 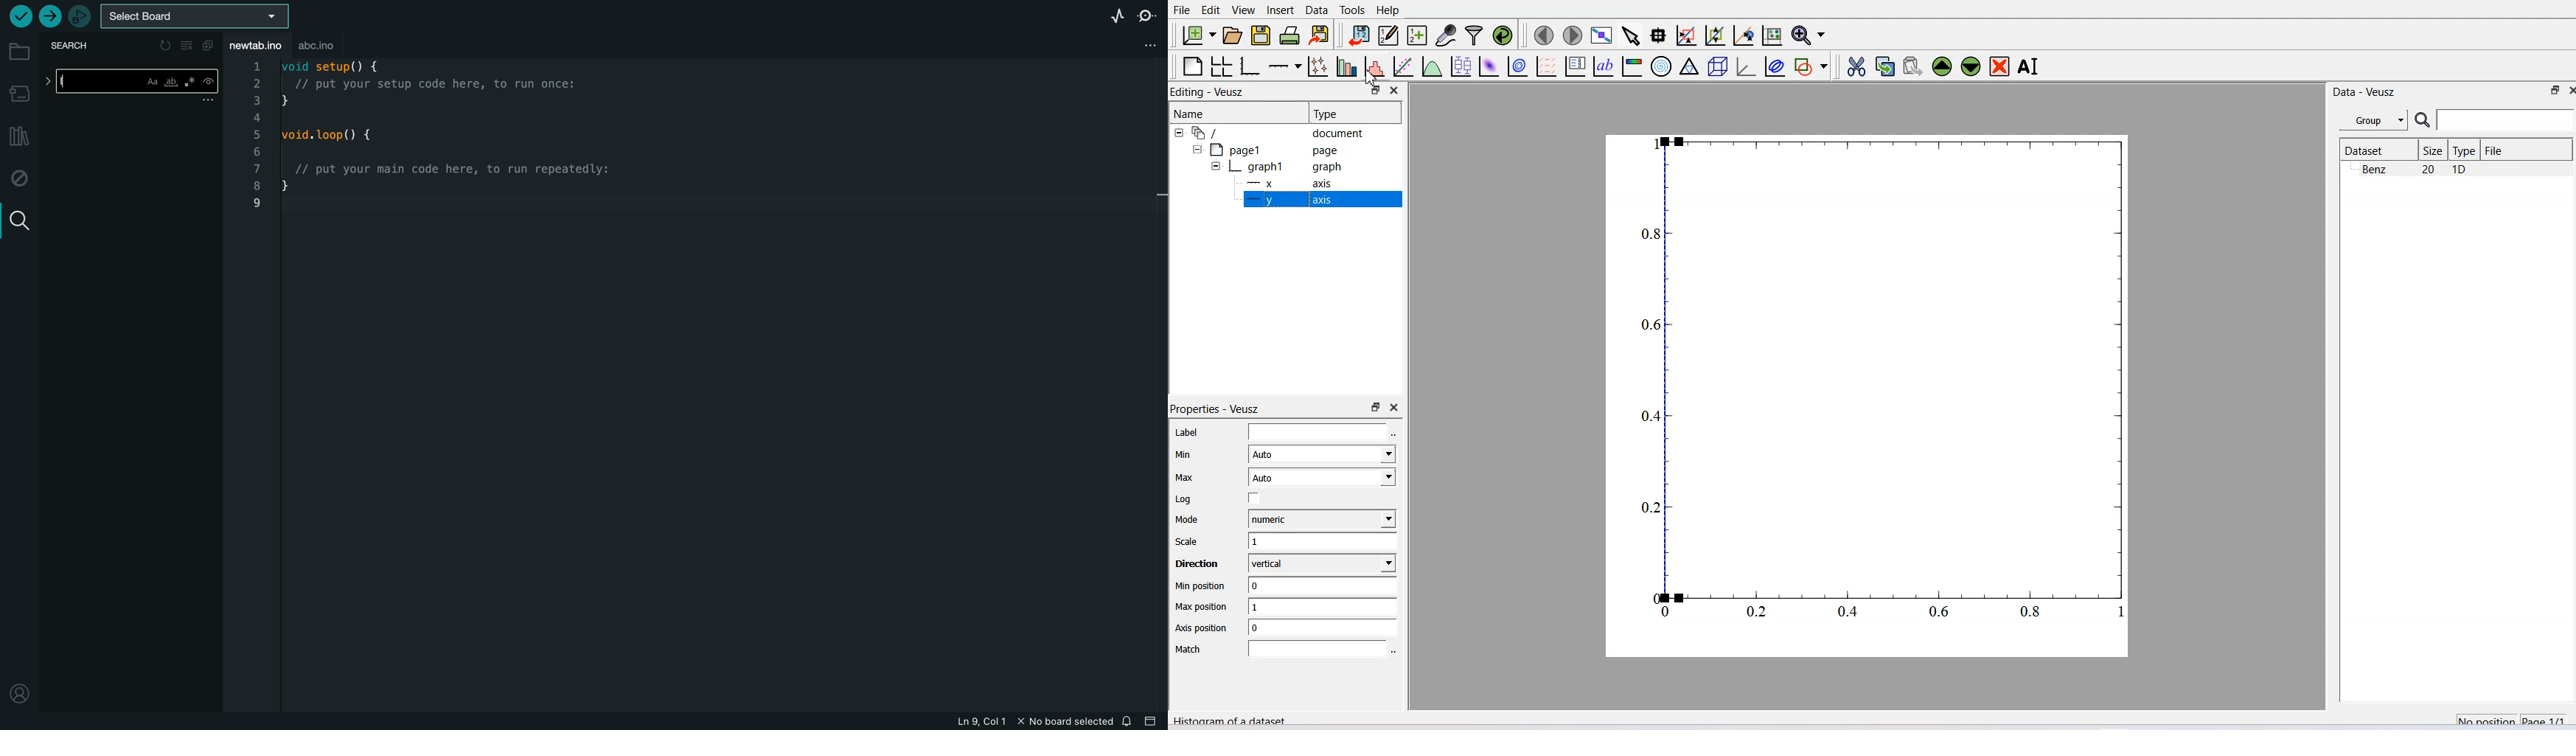 I want to click on Type, so click(x=2465, y=150).